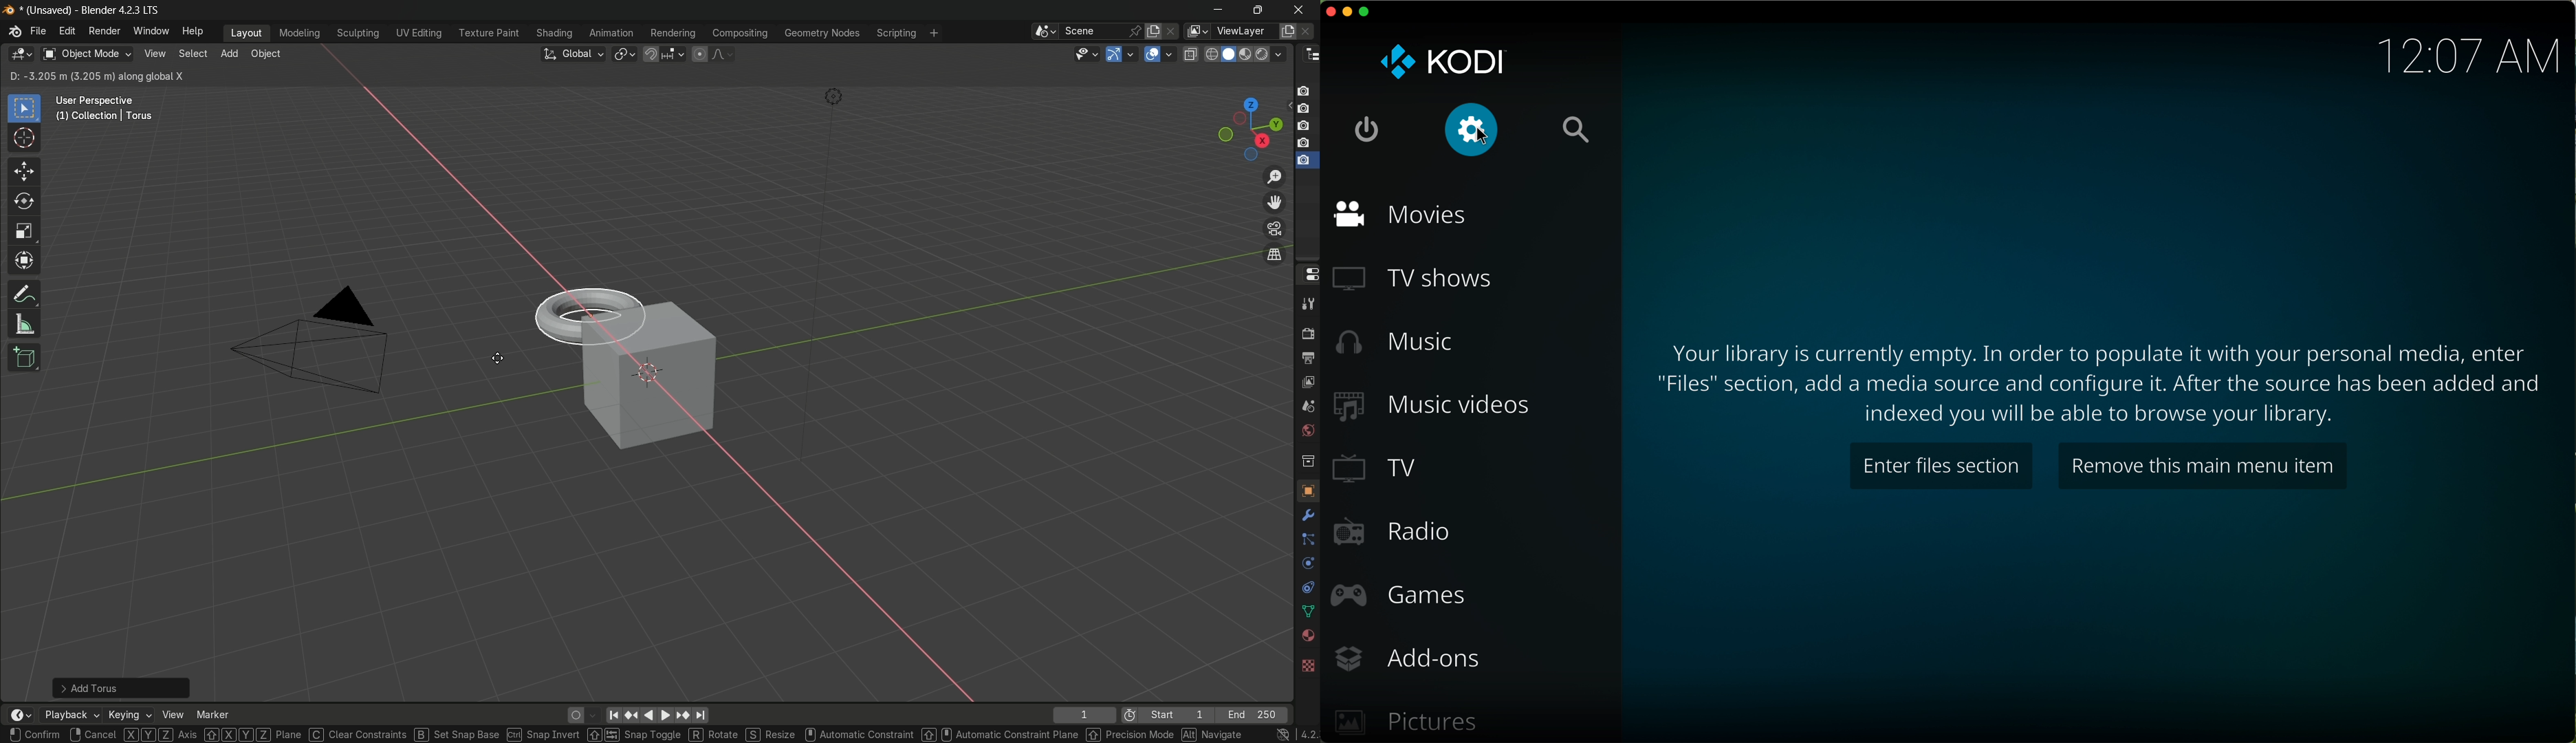  What do you see at coordinates (1329, 13) in the screenshot?
I see `close program` at bounding box center [1329, 13].